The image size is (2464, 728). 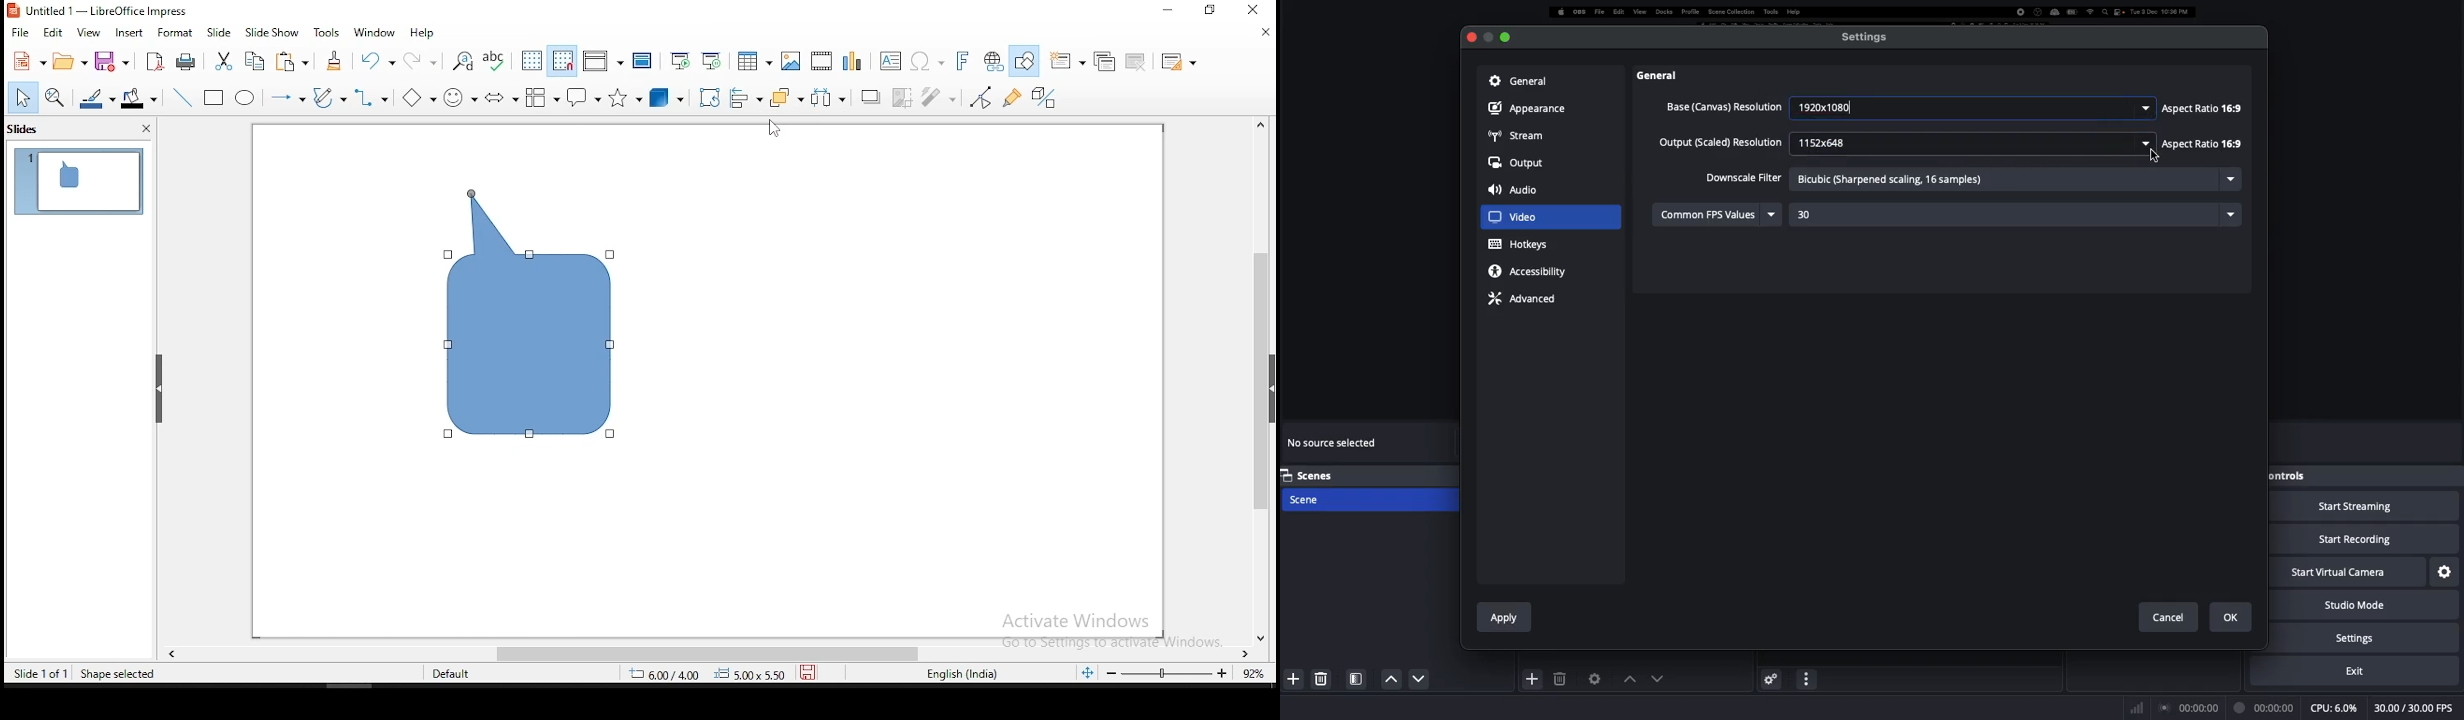 What do you see at coordinates (338, 61) in the screenshot?
I see `clone formatting` at bounding box center [338, 61].